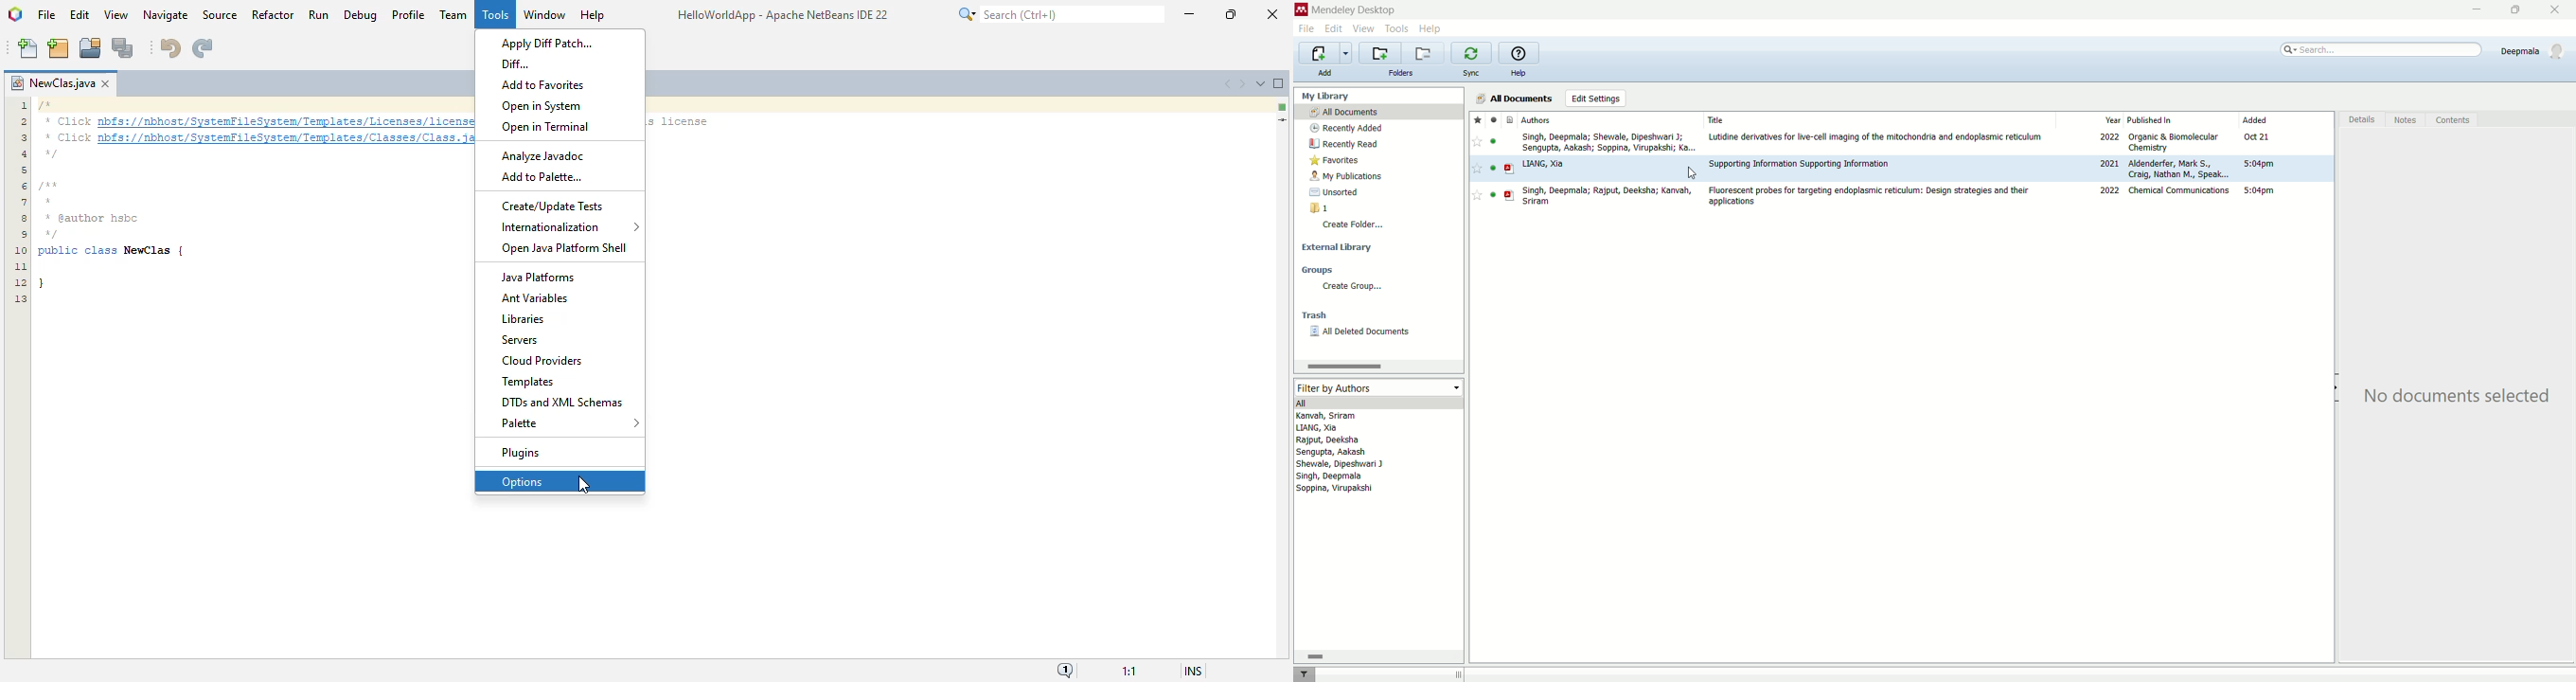 Image resolution: width=2576 pixels, height=700 pixels. I want to click on tools, so click(1397, 28).